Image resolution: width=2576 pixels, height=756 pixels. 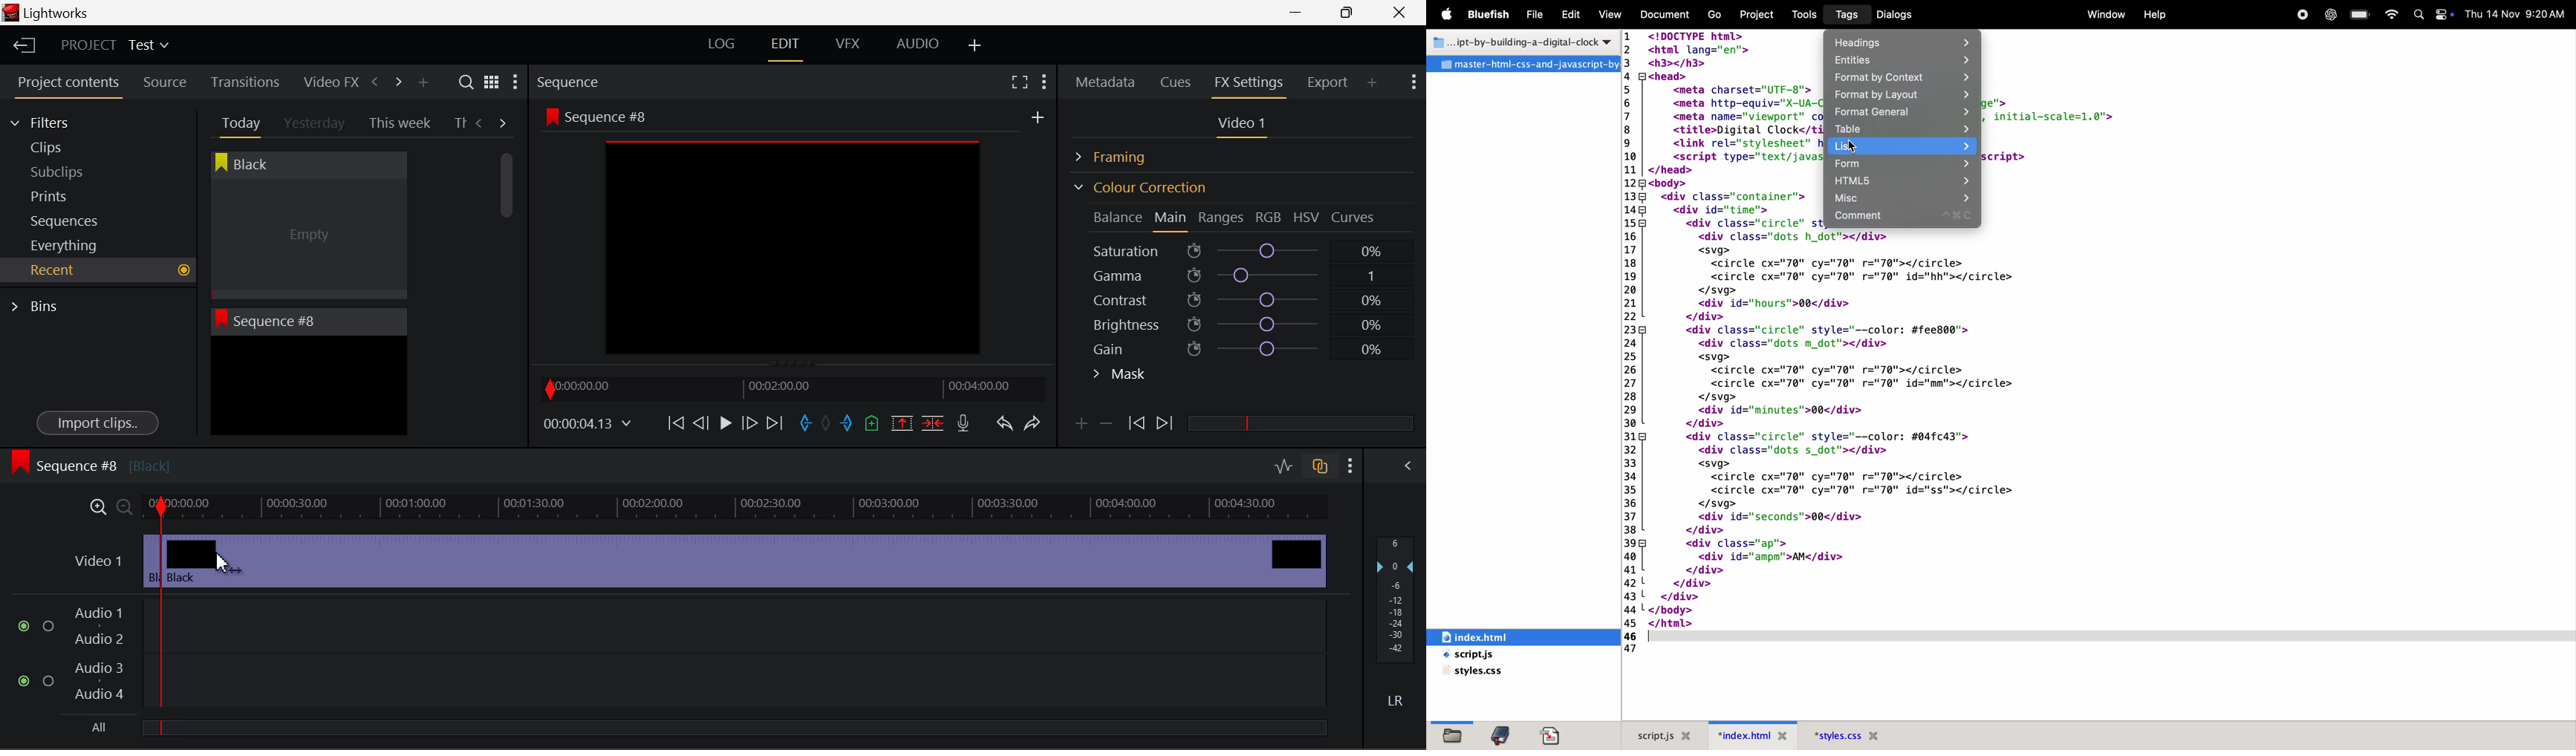 I want to click on Gain, so click(x=1257, y=346).